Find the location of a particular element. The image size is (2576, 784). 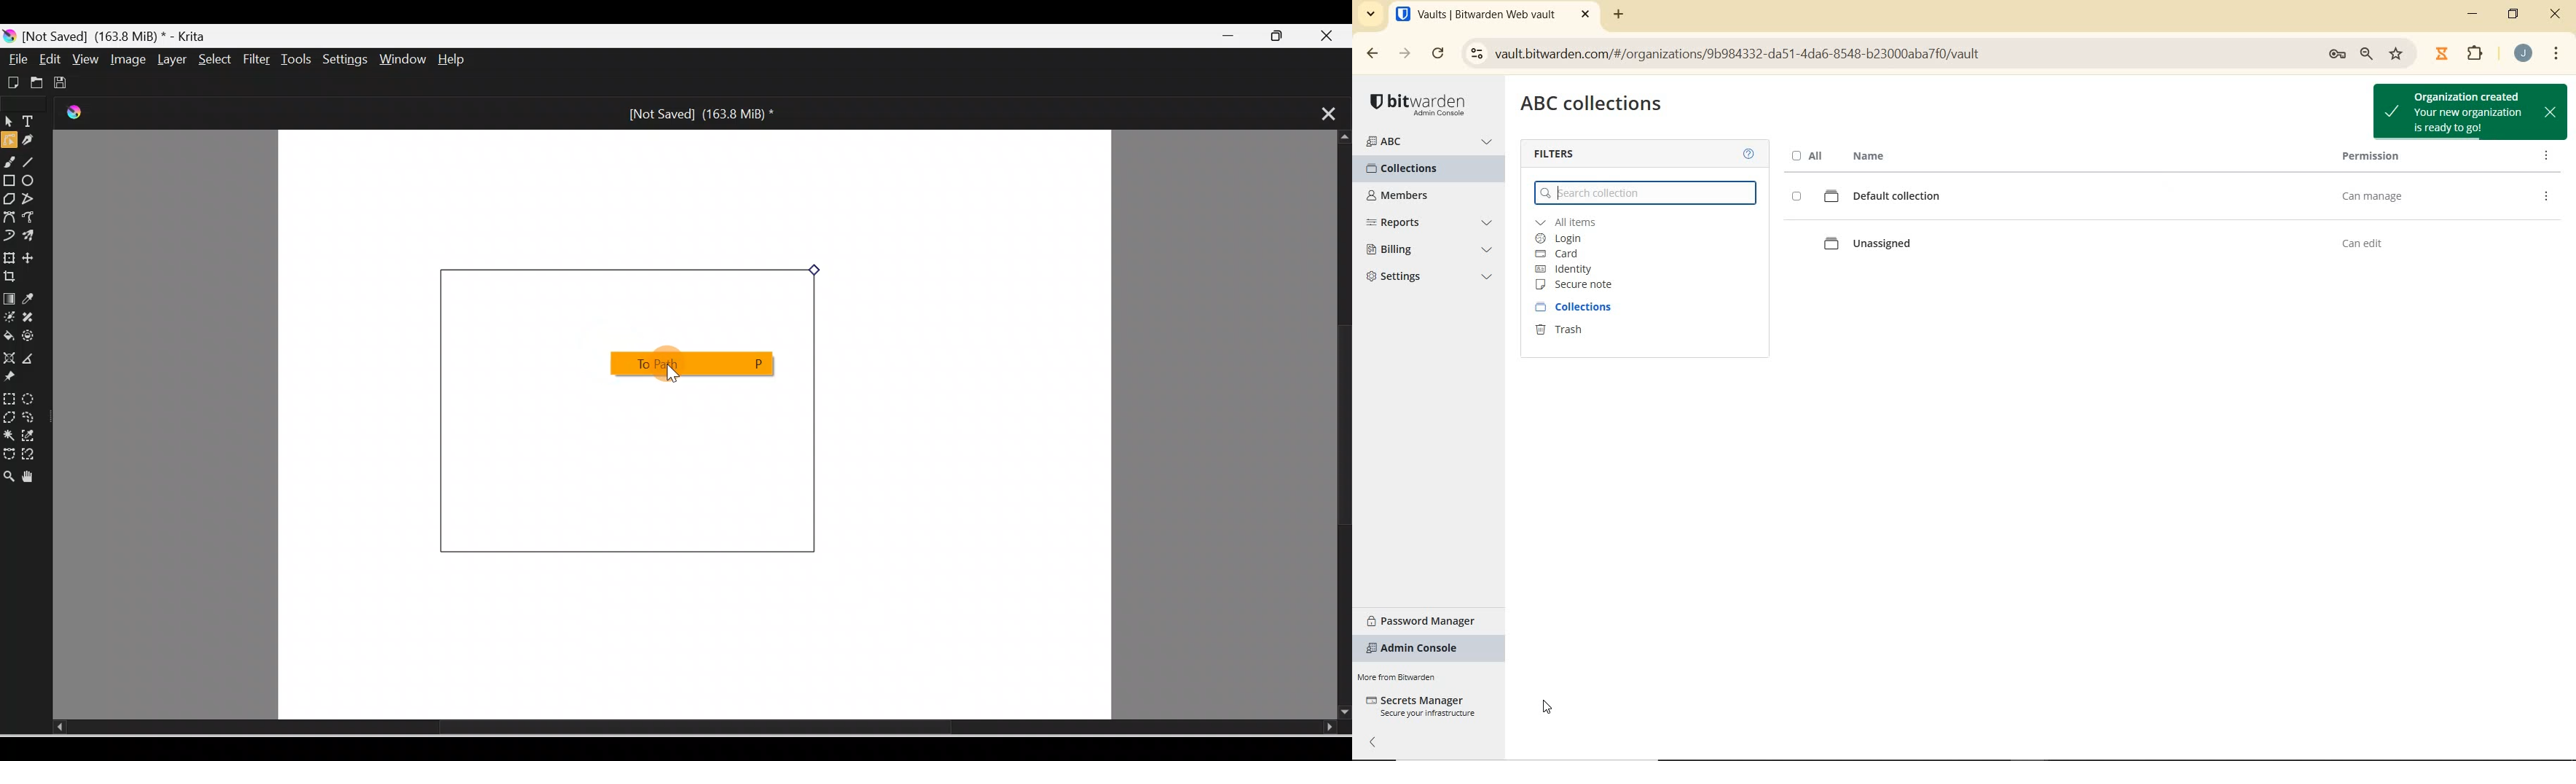

View is located at coordinates (83, 58).